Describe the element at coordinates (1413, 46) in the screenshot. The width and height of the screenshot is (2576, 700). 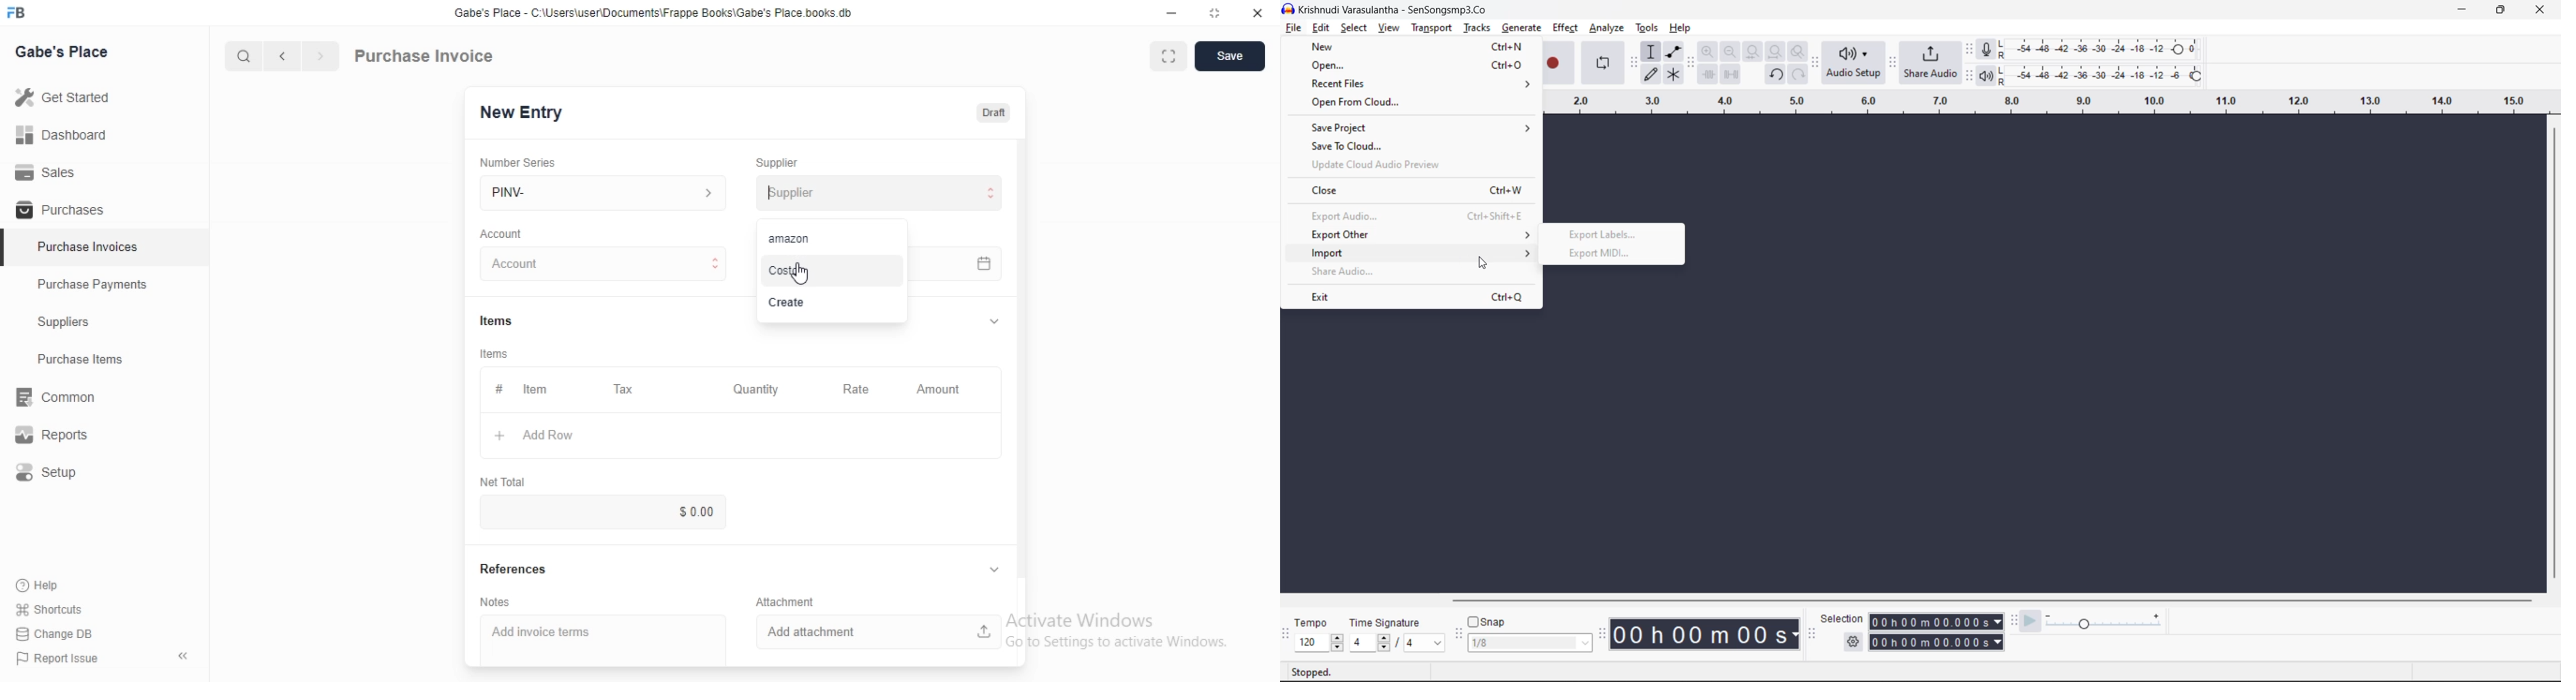
I see `new` at that location.